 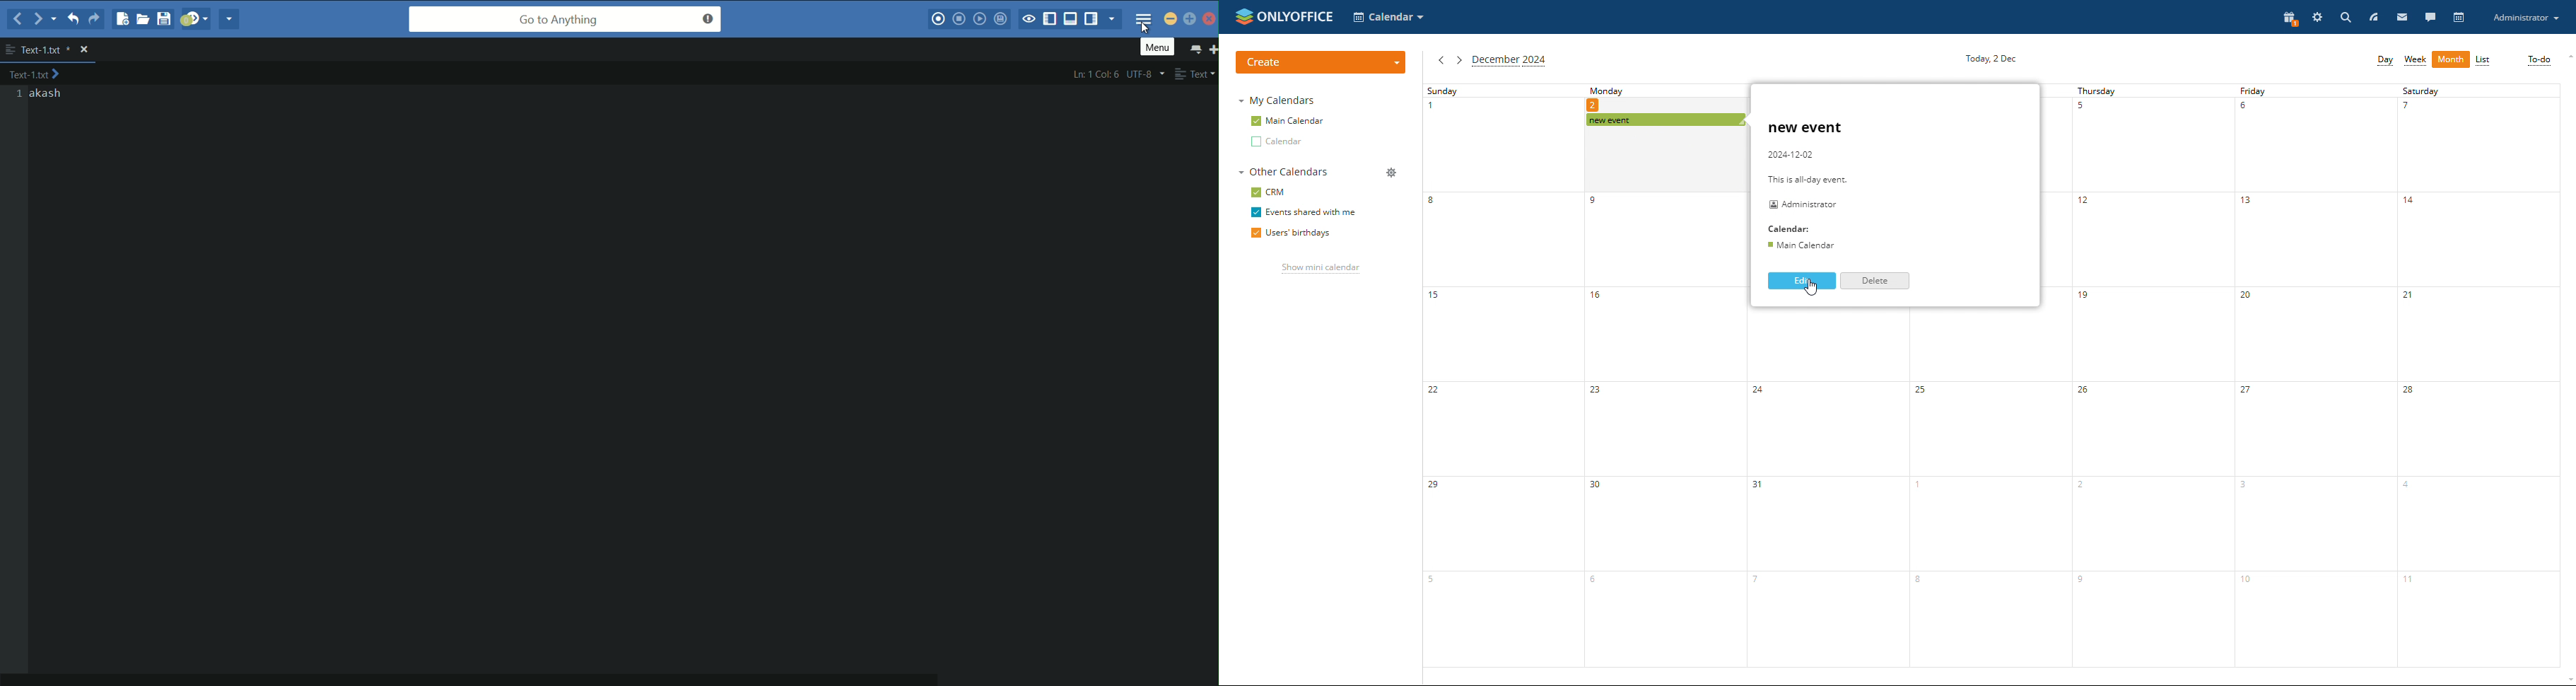 What do you see at coordinates (2451, 60) in the screenshot?
I see `month view` at bounding box center [2451, 60].